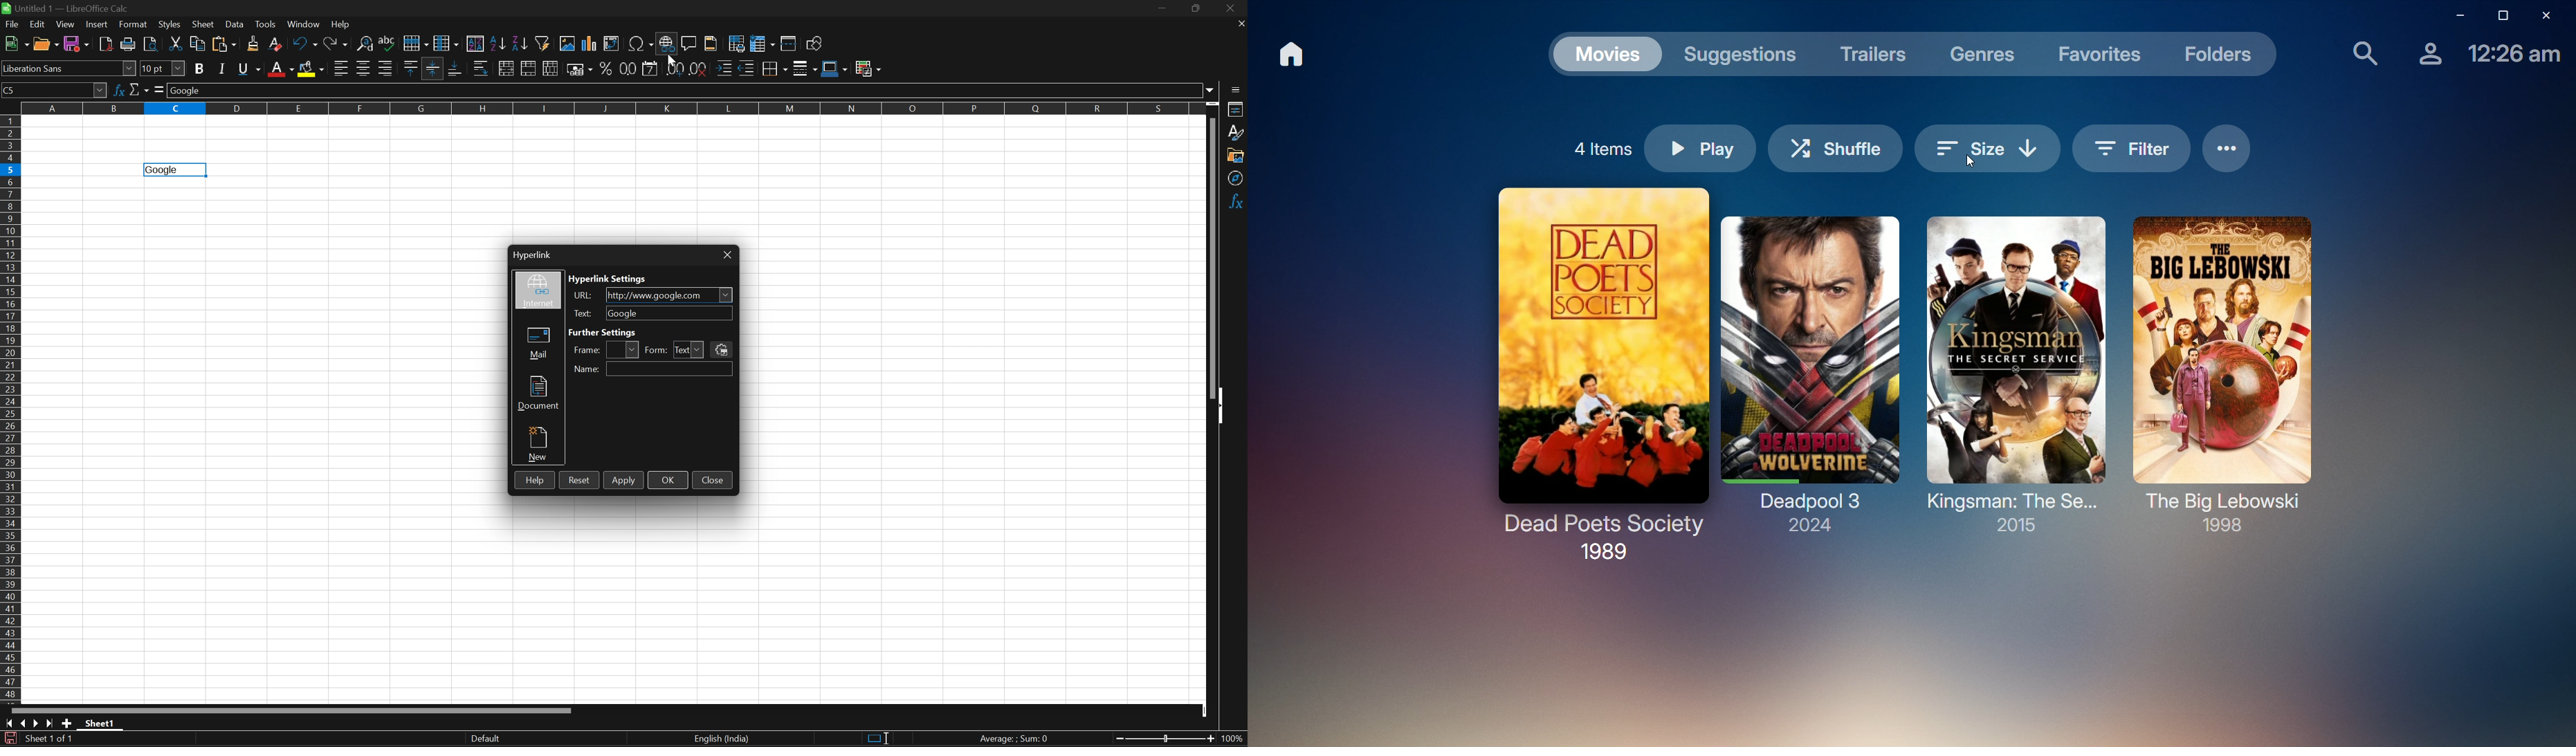 The height and width of the screenshot is (756, 2576). Describe the element at coordinates (1209, 740) in the screenshot. I see `Zoom out` at that location.